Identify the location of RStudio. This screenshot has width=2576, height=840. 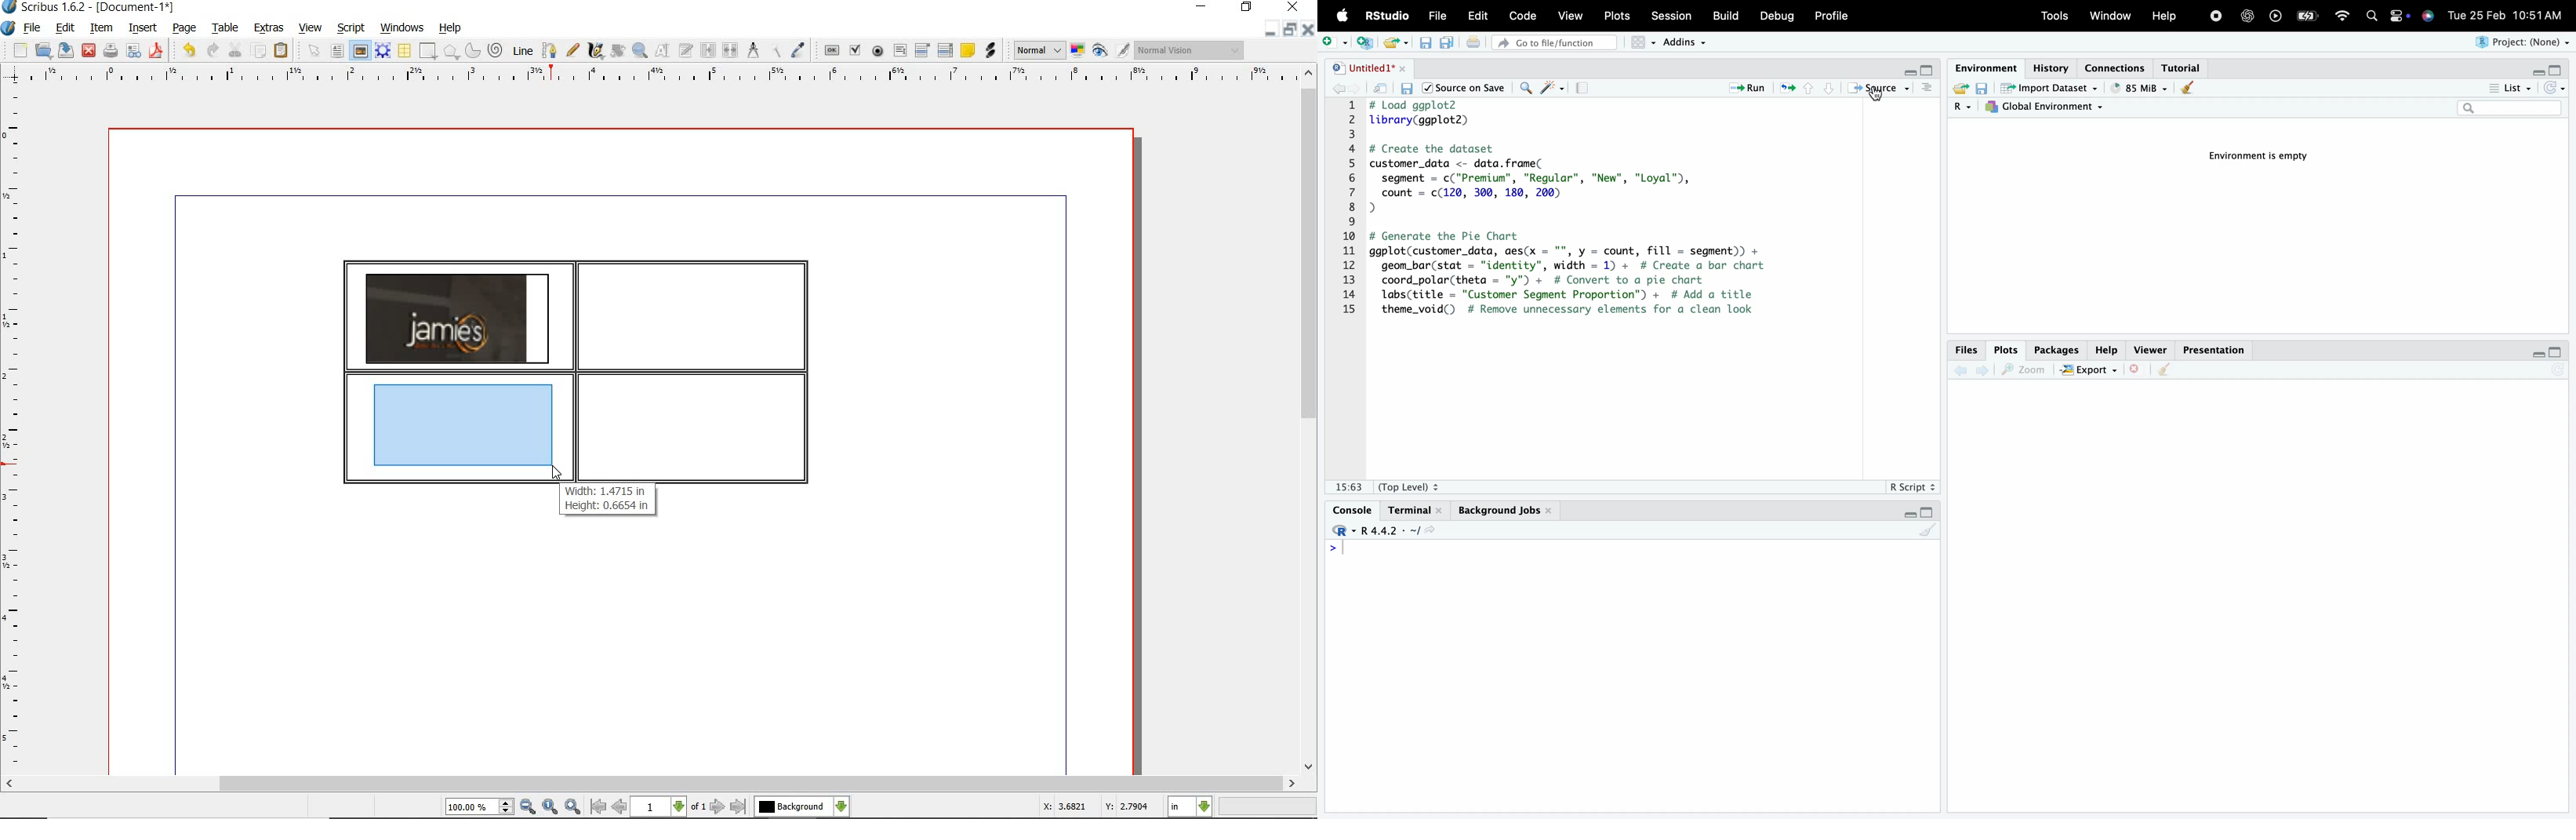
(1385, 15).